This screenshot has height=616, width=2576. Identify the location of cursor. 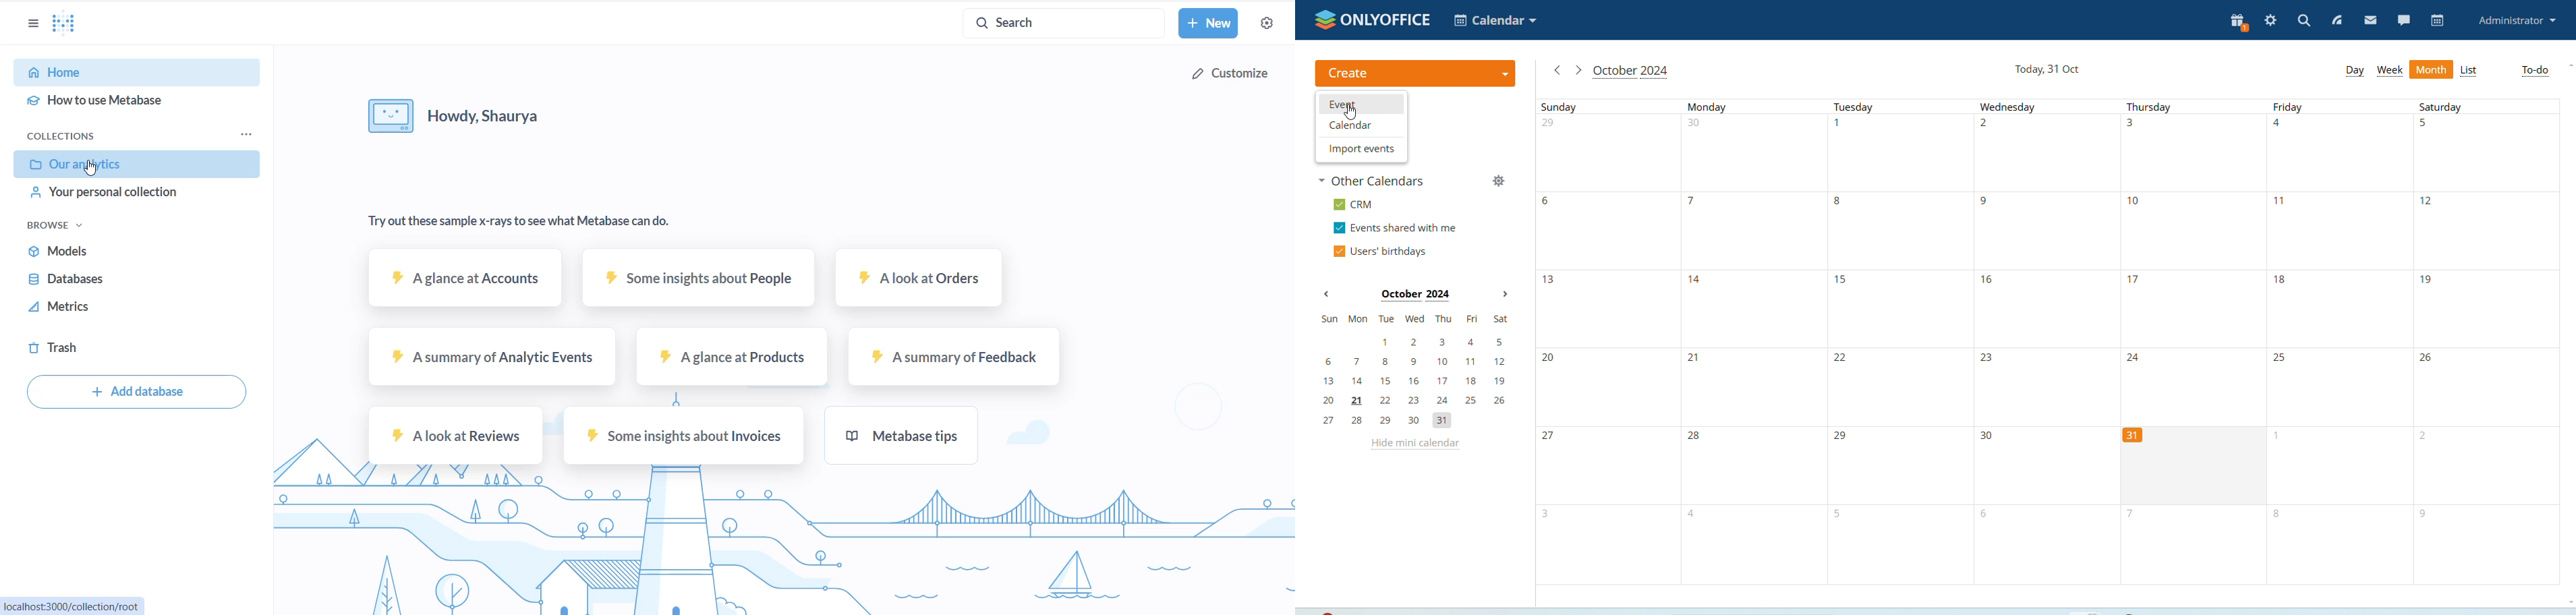
(90, 167).